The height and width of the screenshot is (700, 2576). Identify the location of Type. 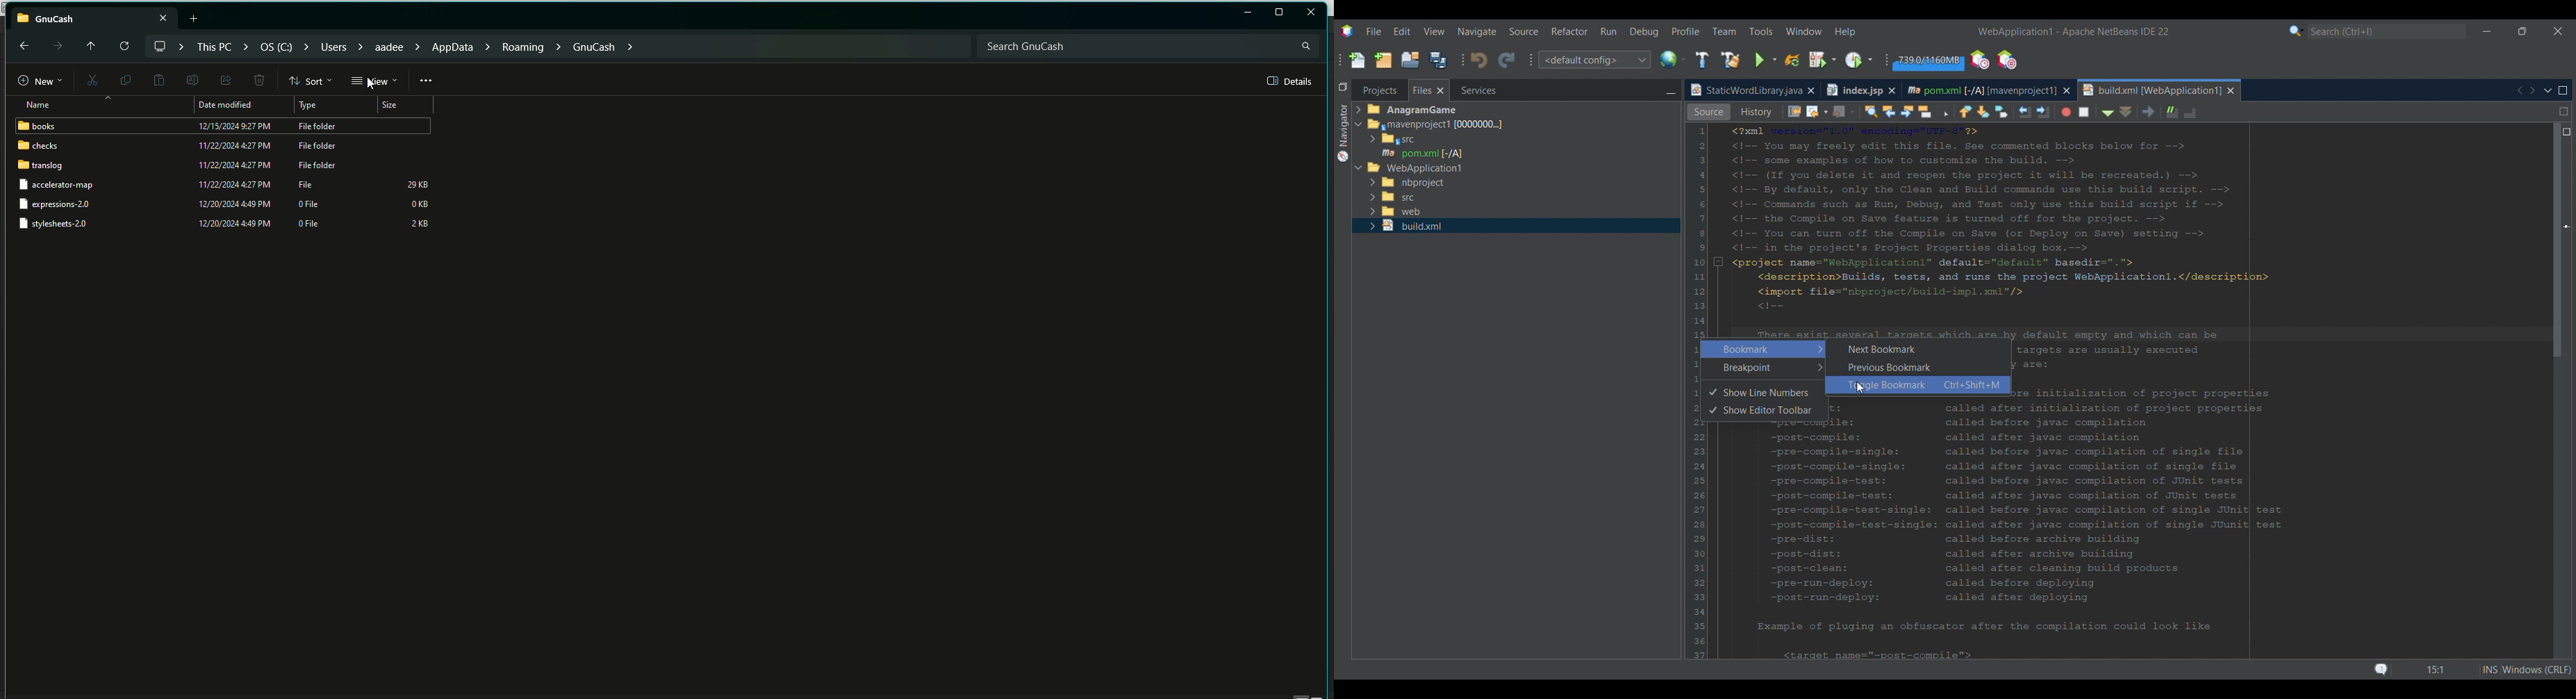
(315, 106).